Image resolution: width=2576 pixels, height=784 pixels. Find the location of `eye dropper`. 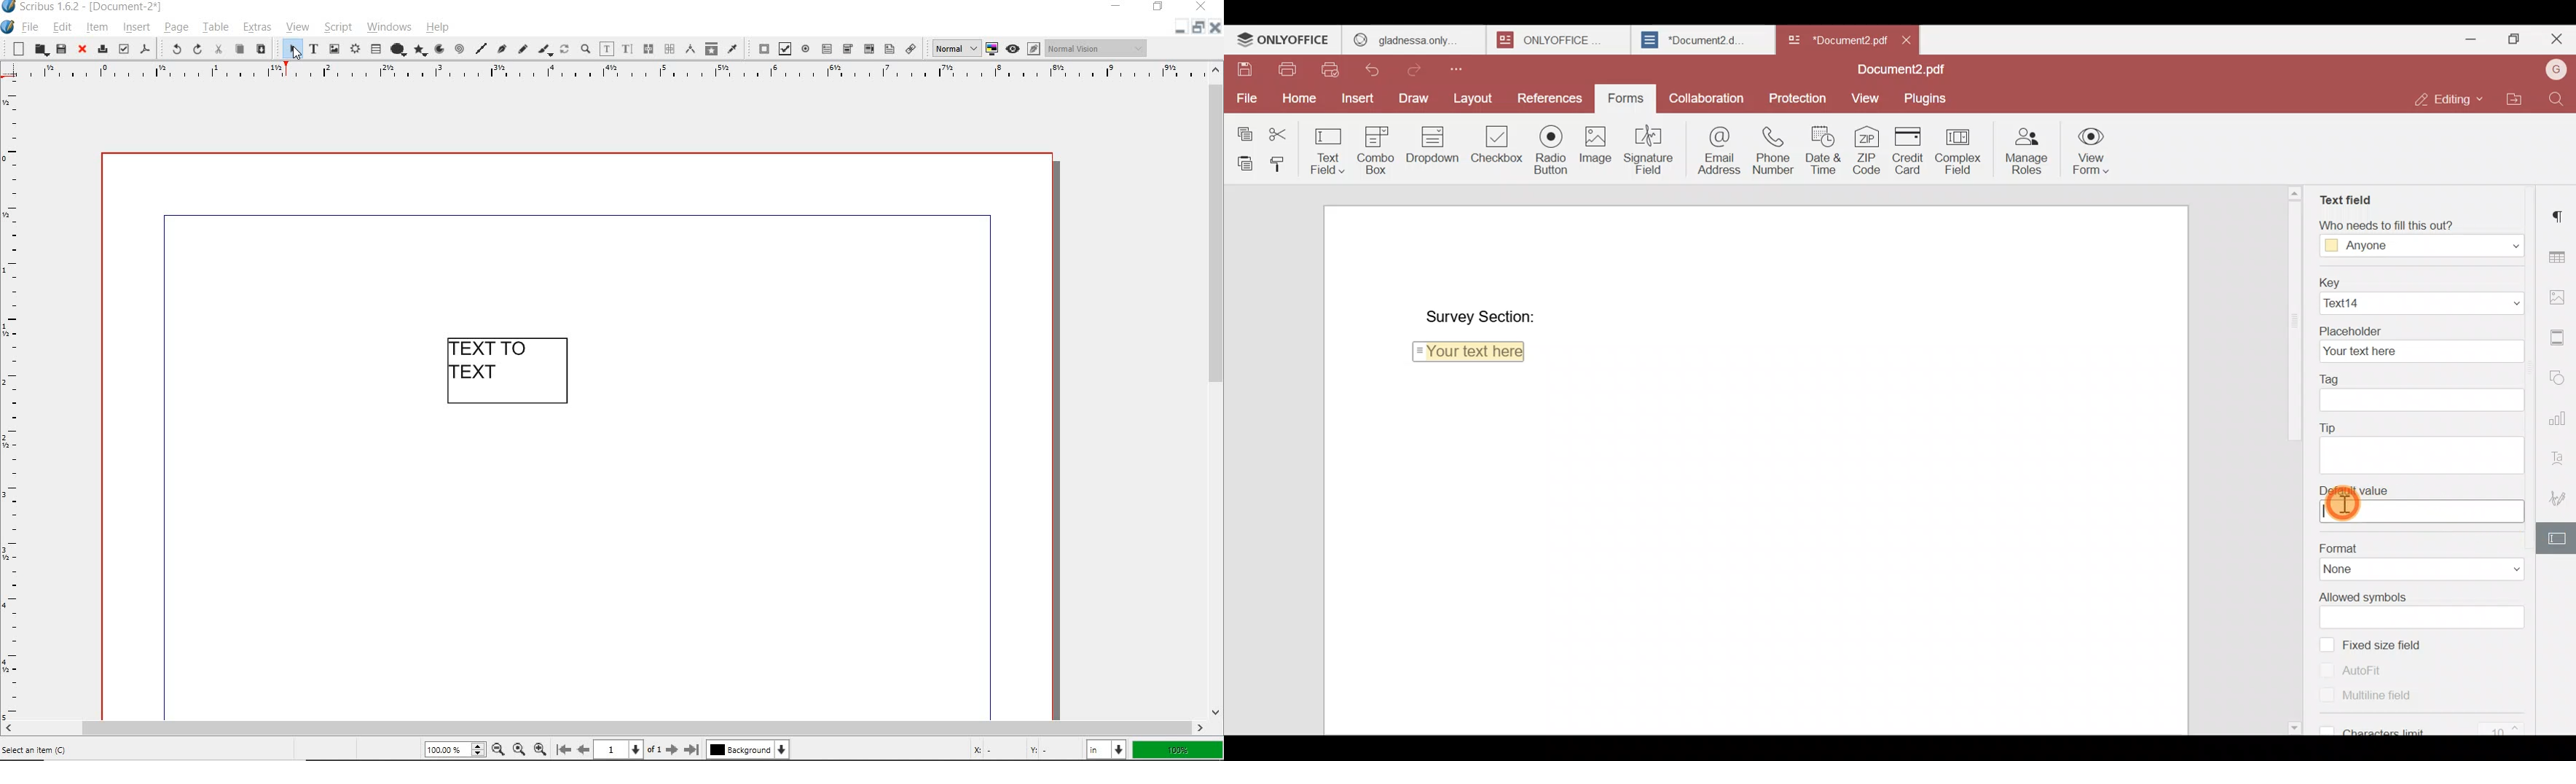

eye dropper is located at coordinates (734, 50).